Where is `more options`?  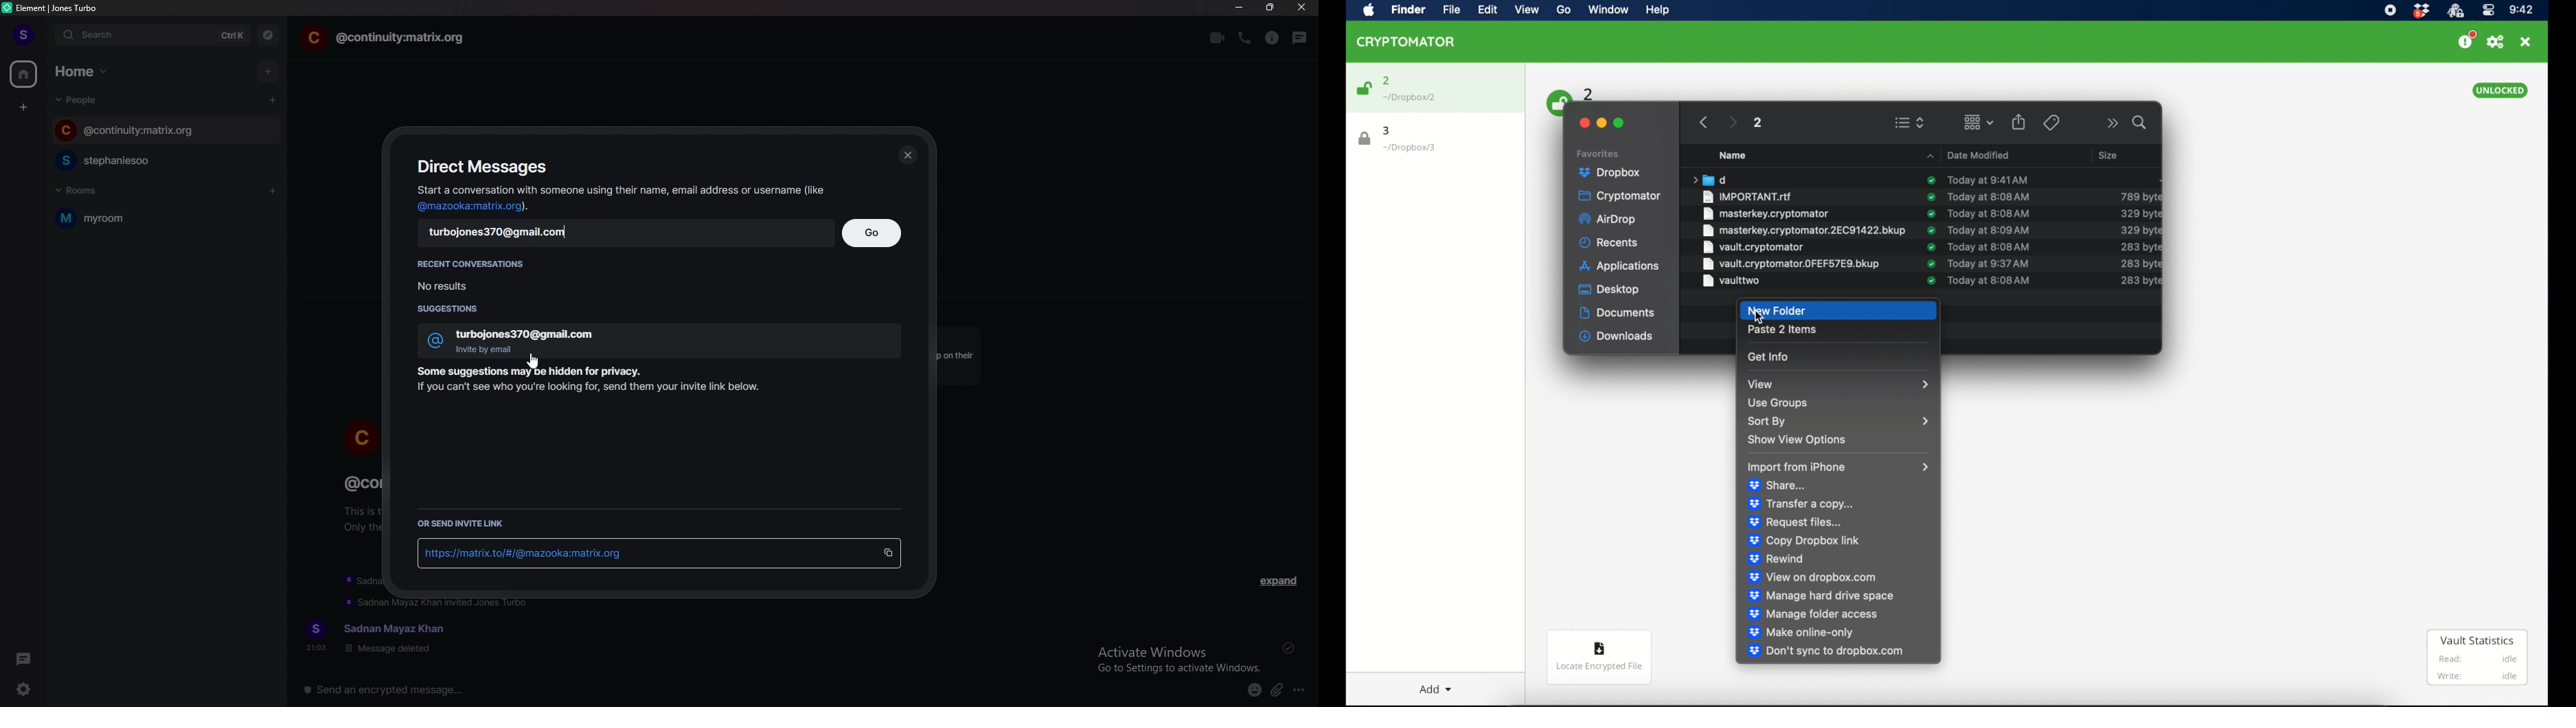
more options is located at coordinates (1300, 691).